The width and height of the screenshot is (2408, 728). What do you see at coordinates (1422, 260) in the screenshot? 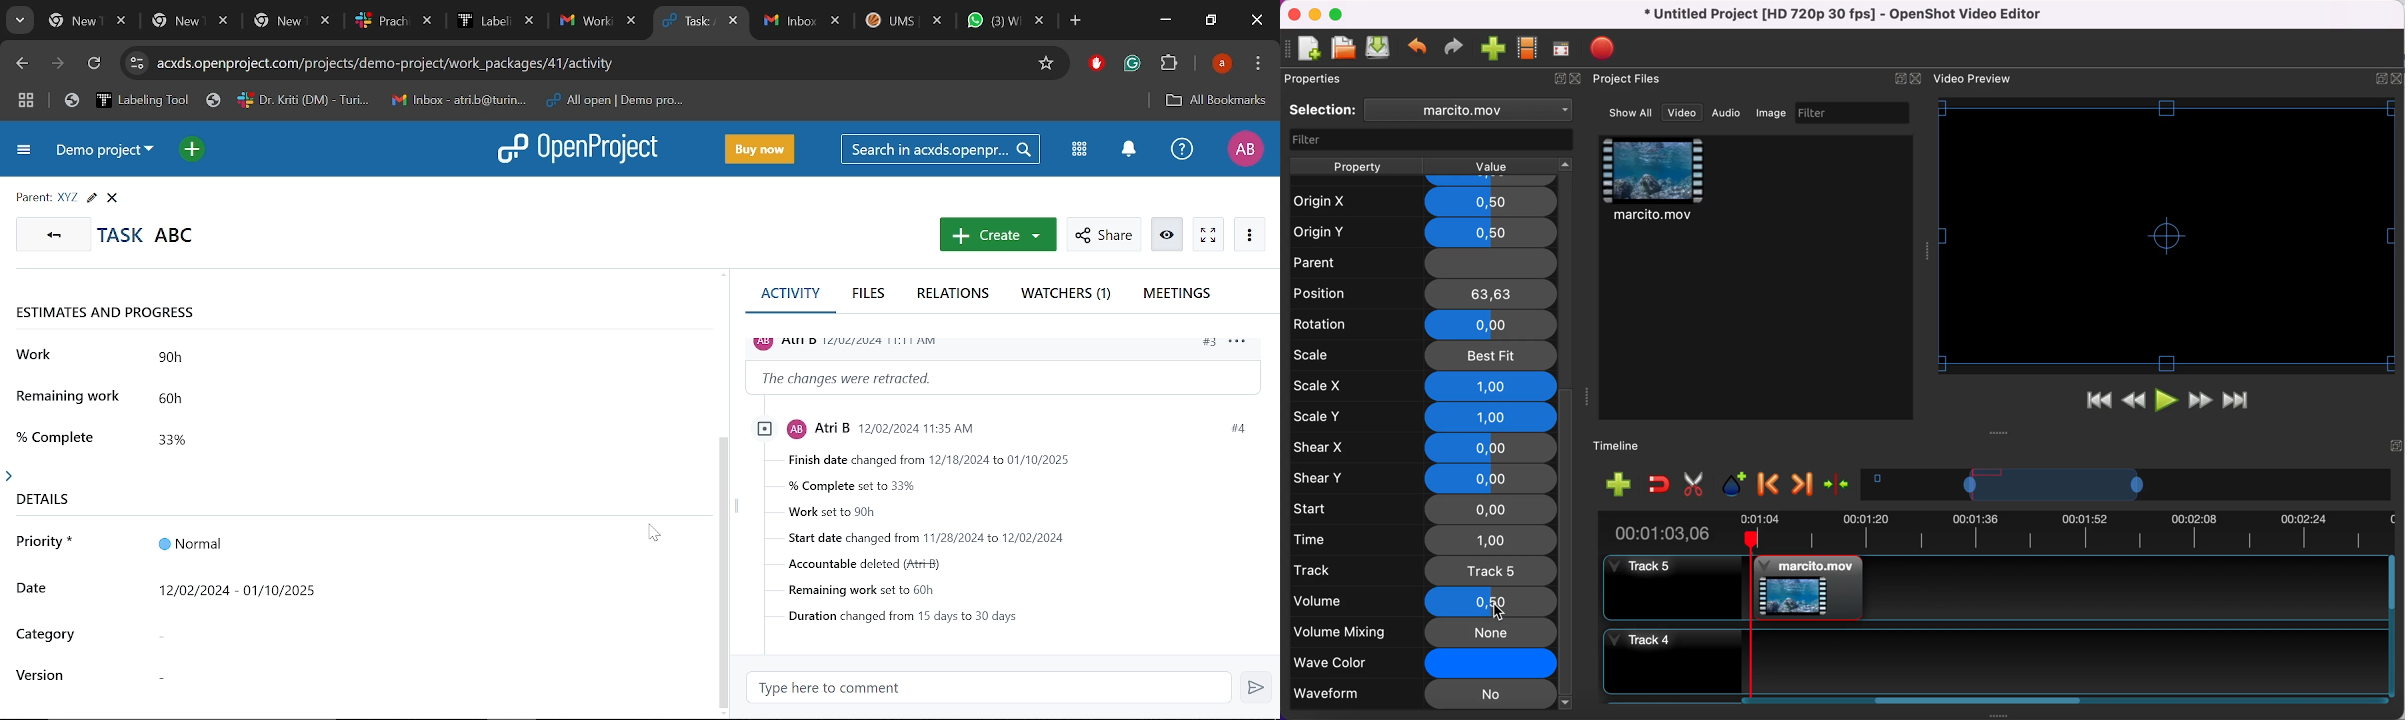
I see `Parent` at bounding box center [1422, 260].